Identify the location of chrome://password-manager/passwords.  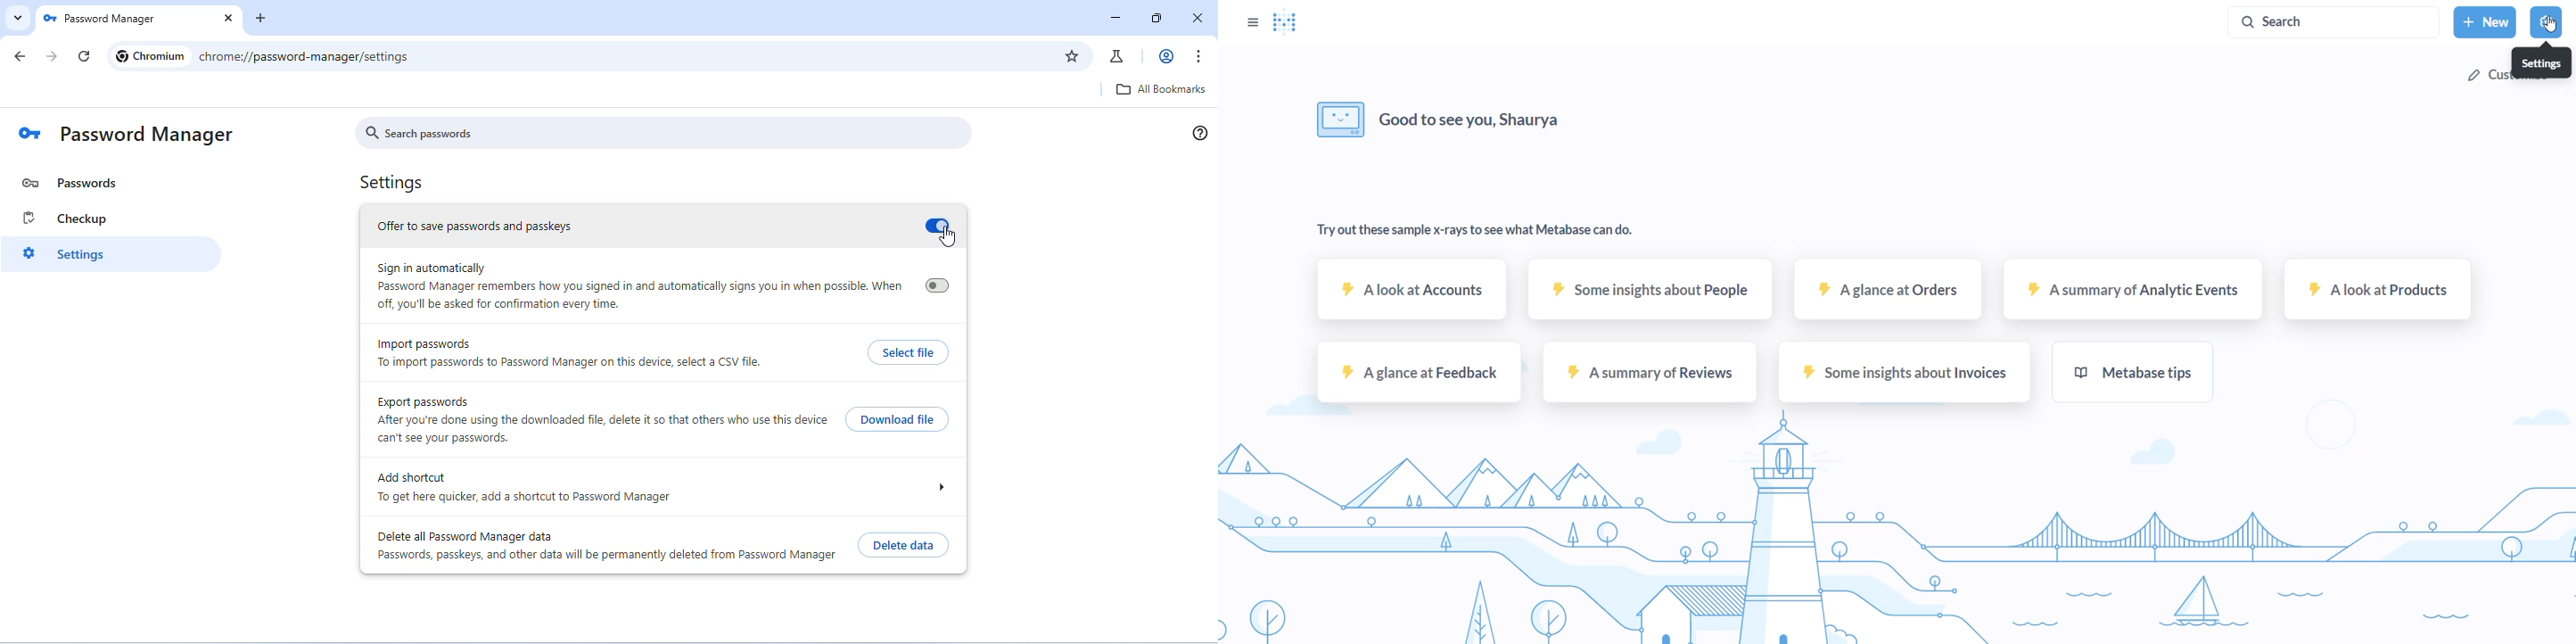
(311, 55).